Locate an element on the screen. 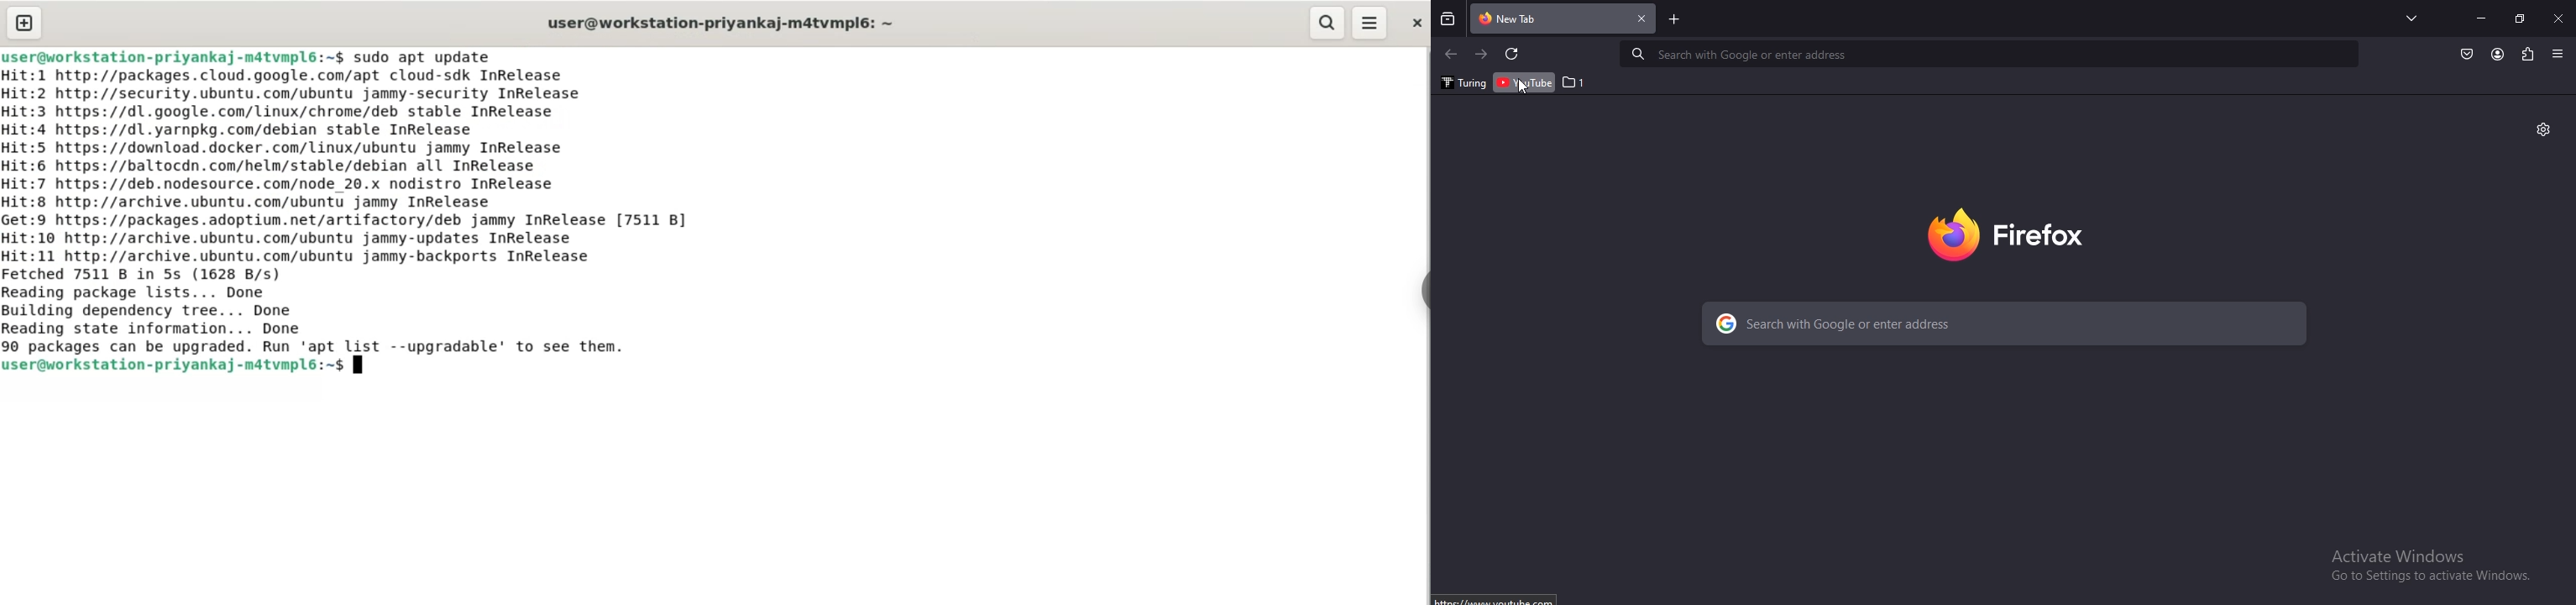  turing is located at coordinates (1462, 83).